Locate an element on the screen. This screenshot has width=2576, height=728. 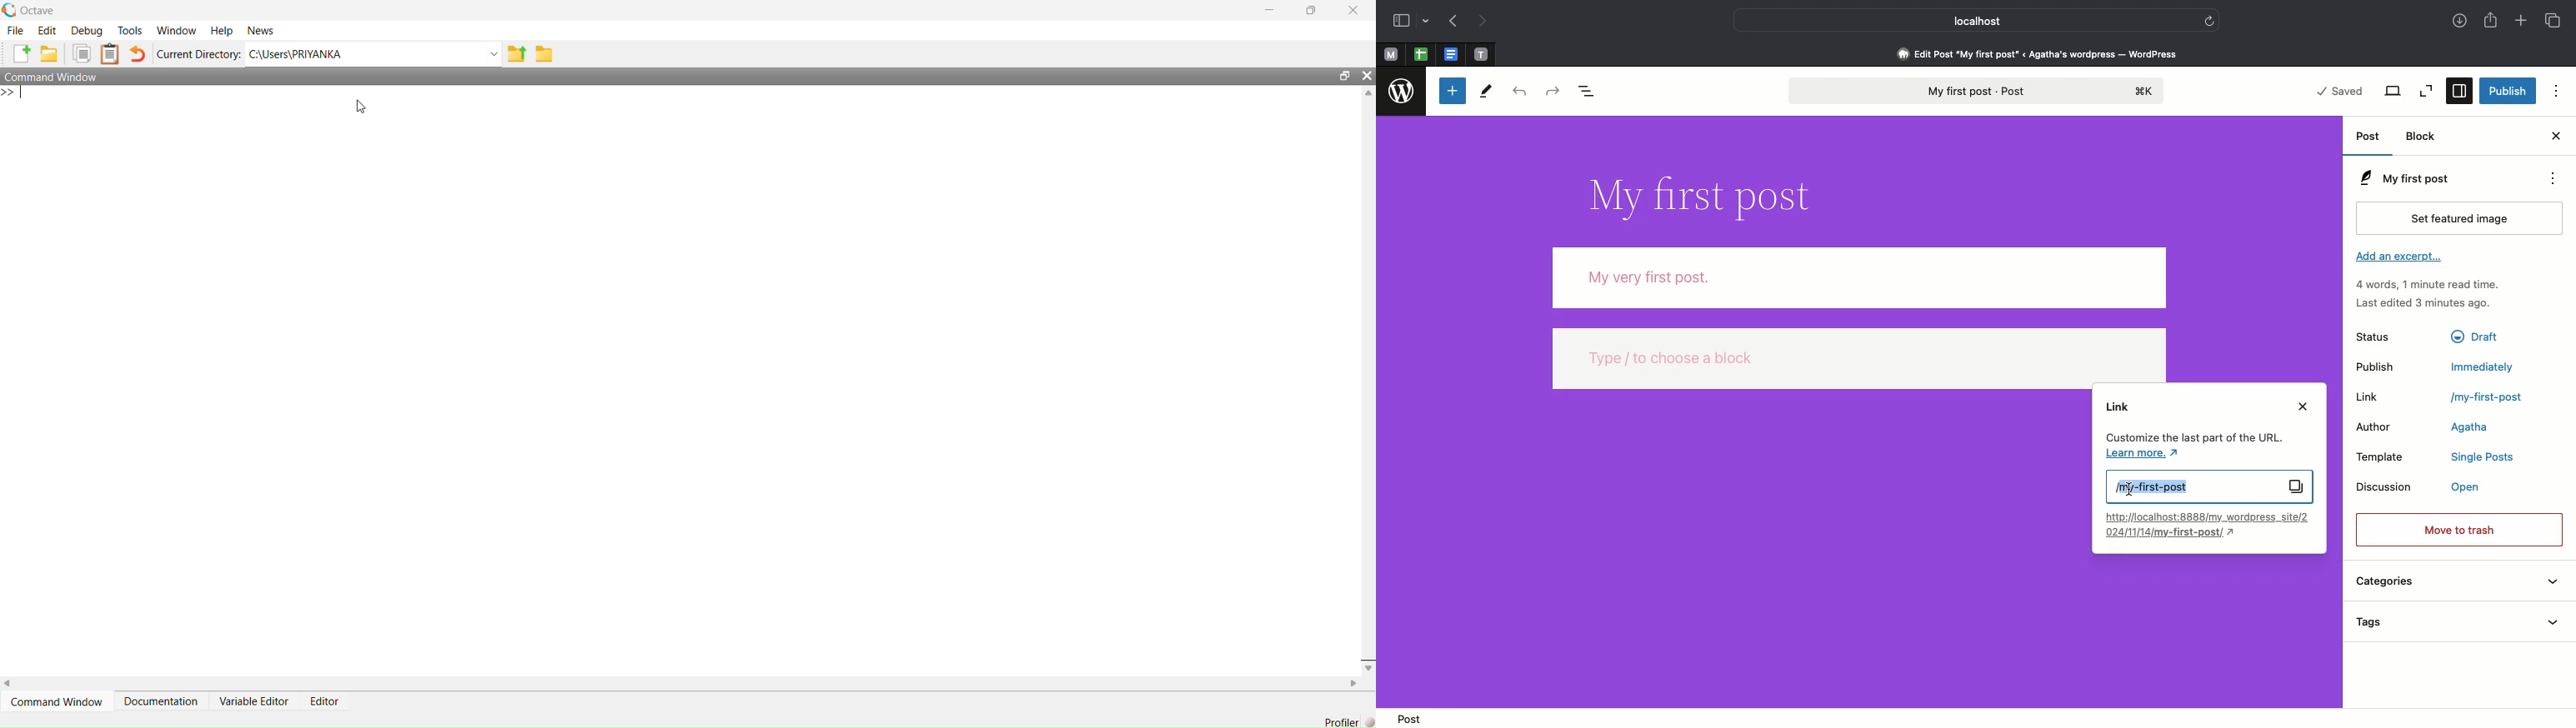
refresh is located at coordinates (2211, 20).